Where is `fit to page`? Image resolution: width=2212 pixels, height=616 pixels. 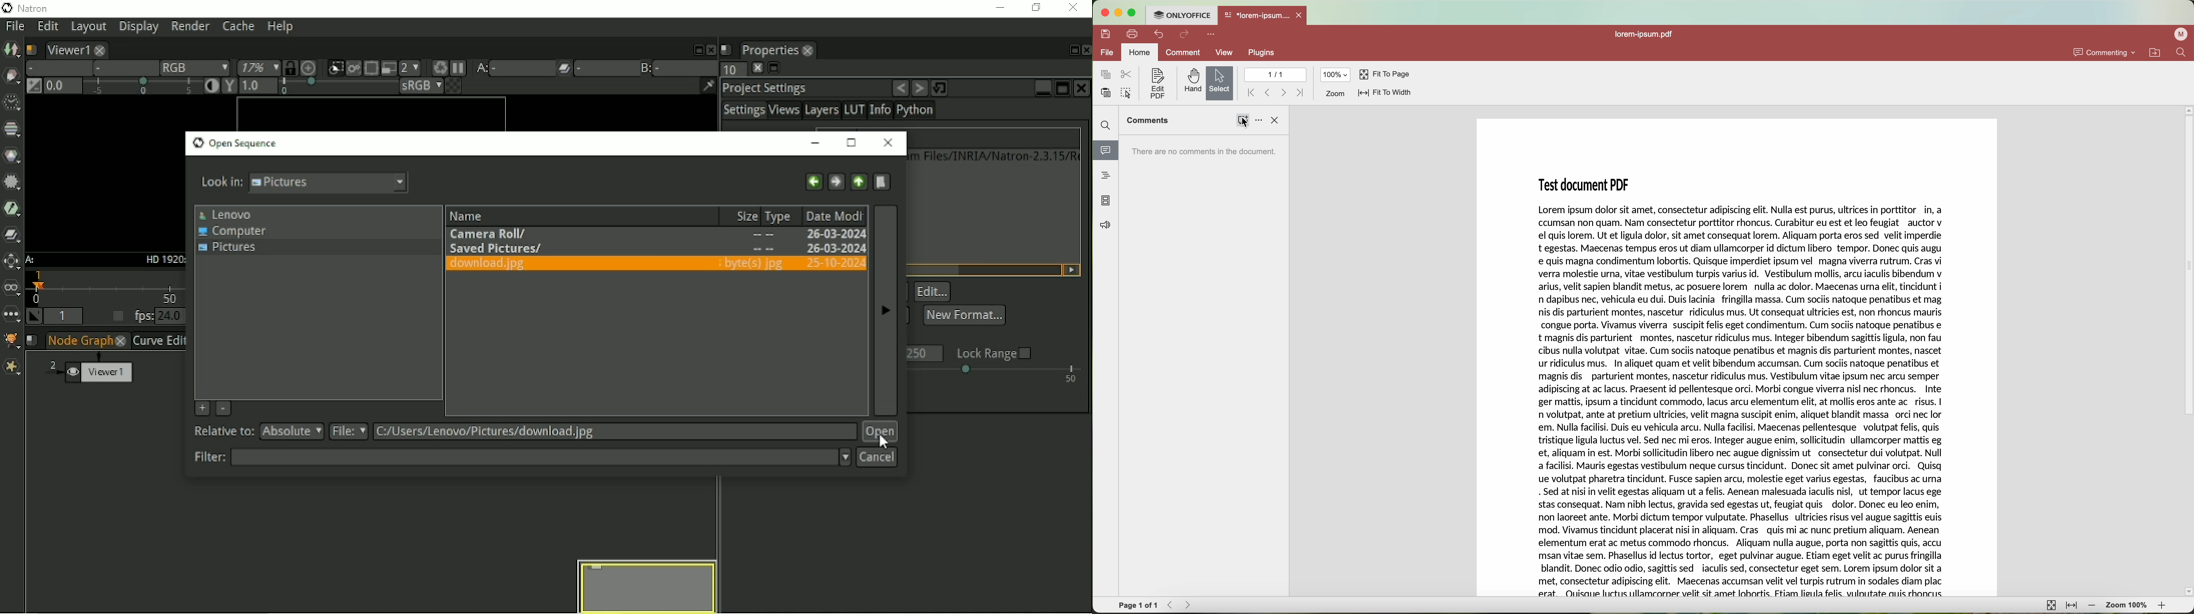
fit to page is located at coordinates (2051, 605).